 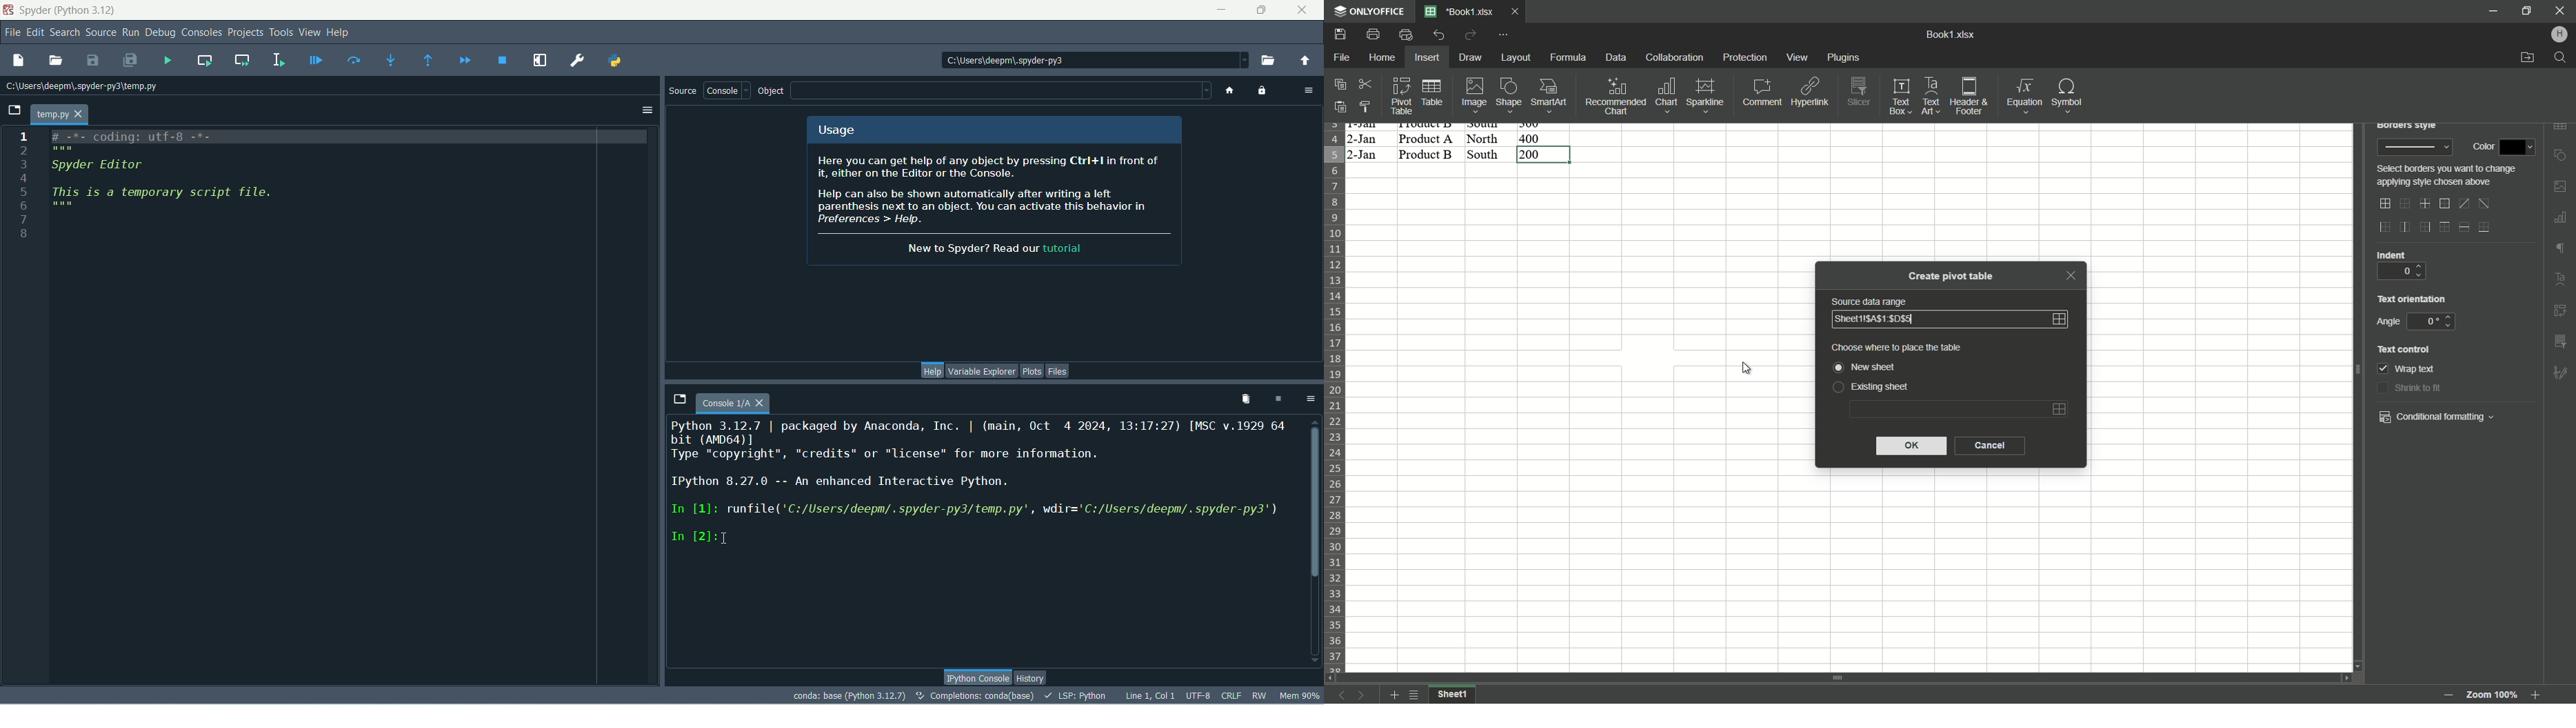 I want to click on projects, so click(x=243, y=34).